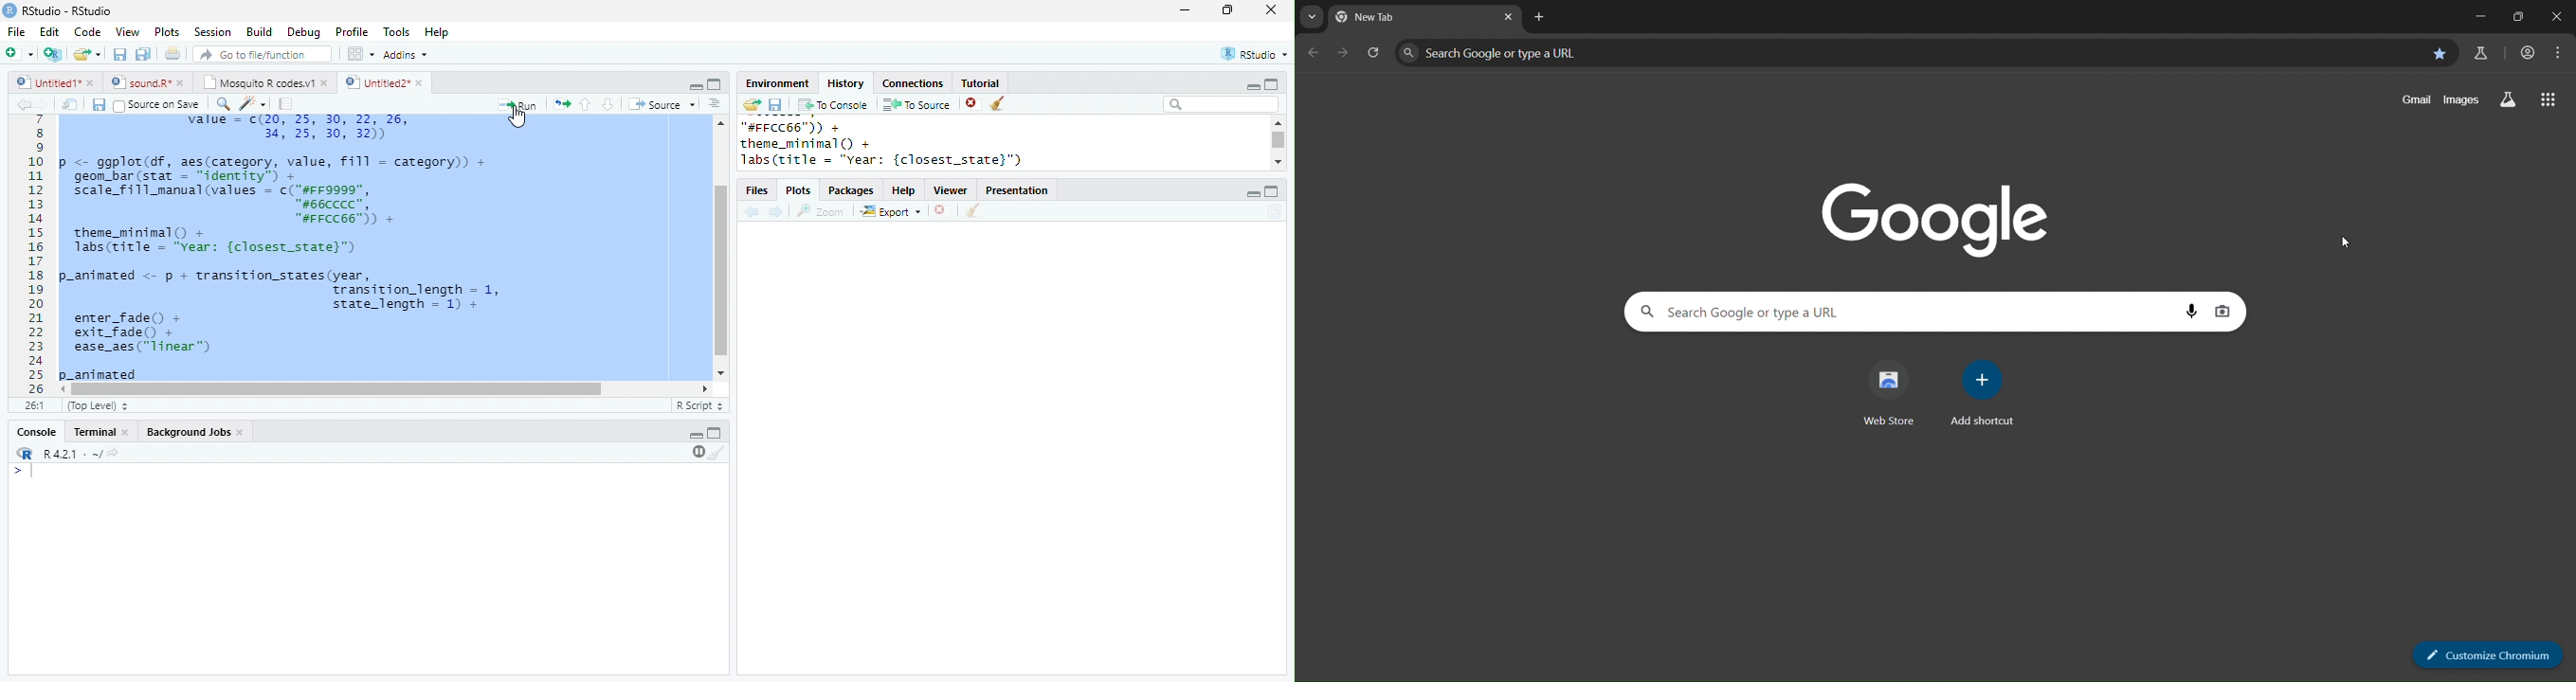 This screenshot has width=2576, height=700. Describe the element at coordinates (71, 453) in the screenshot. I see `R.4.2.1 . ~` at that location.